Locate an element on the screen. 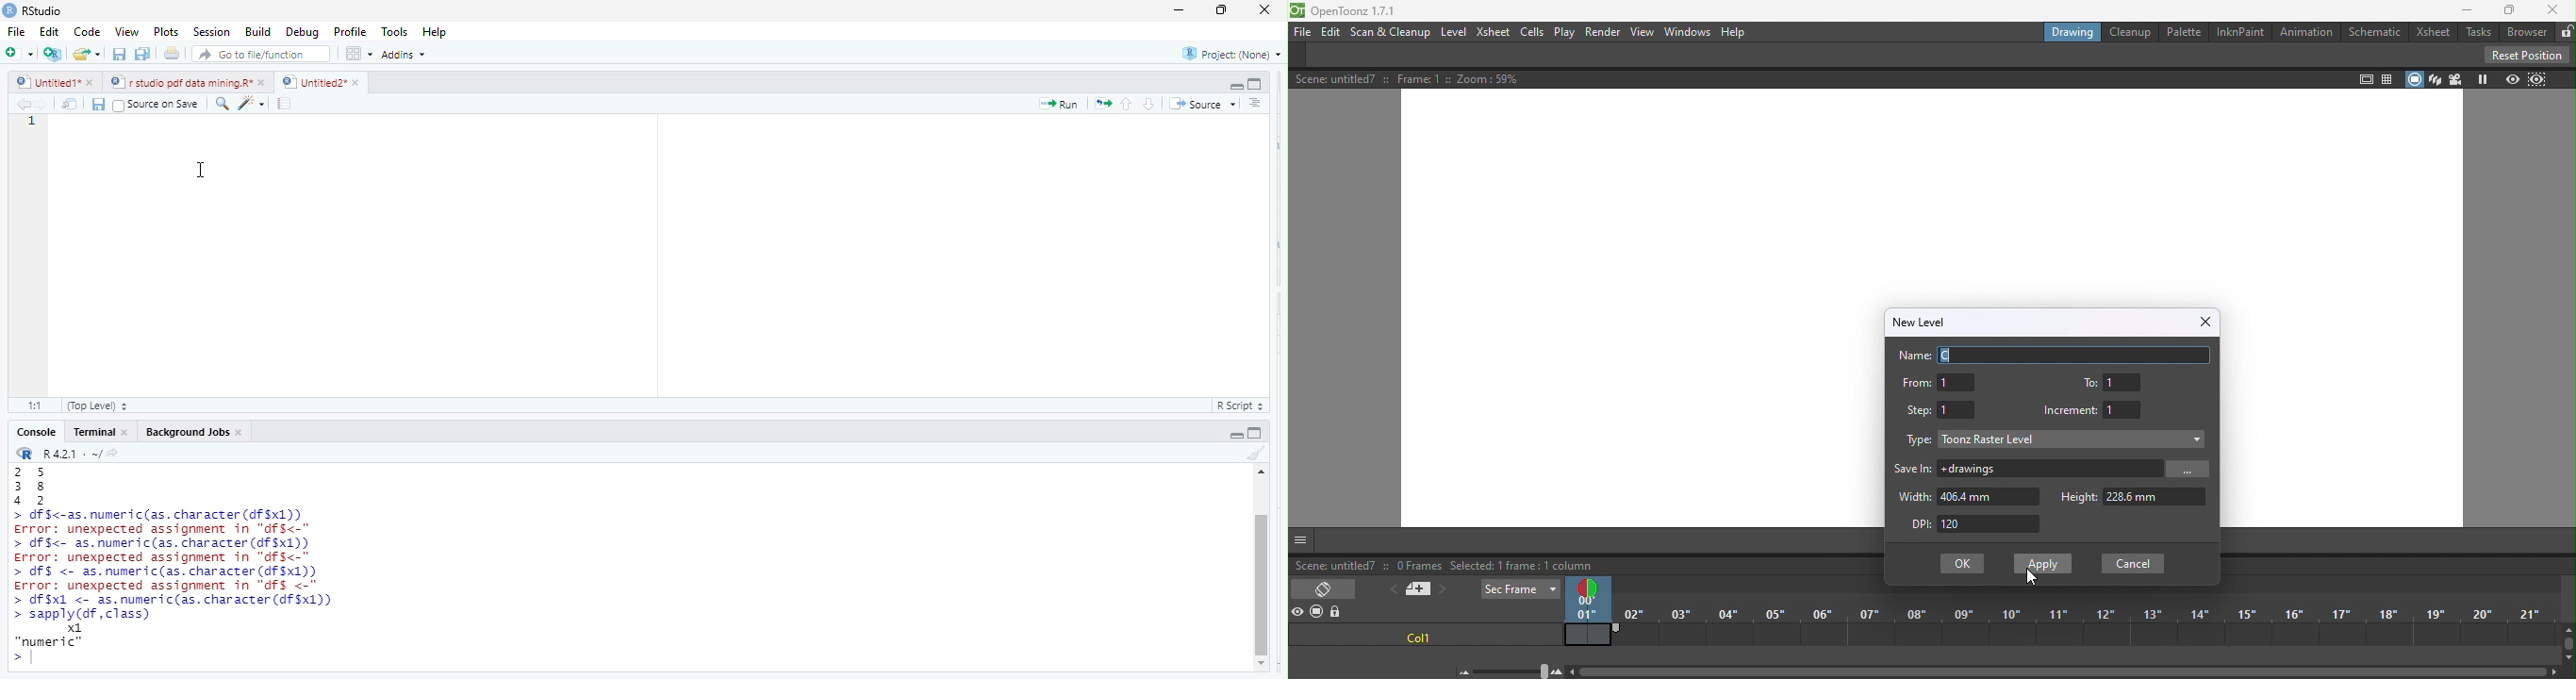 This screenshot has height=700, width=2576. Terminal is located at coordinates (94, 432).